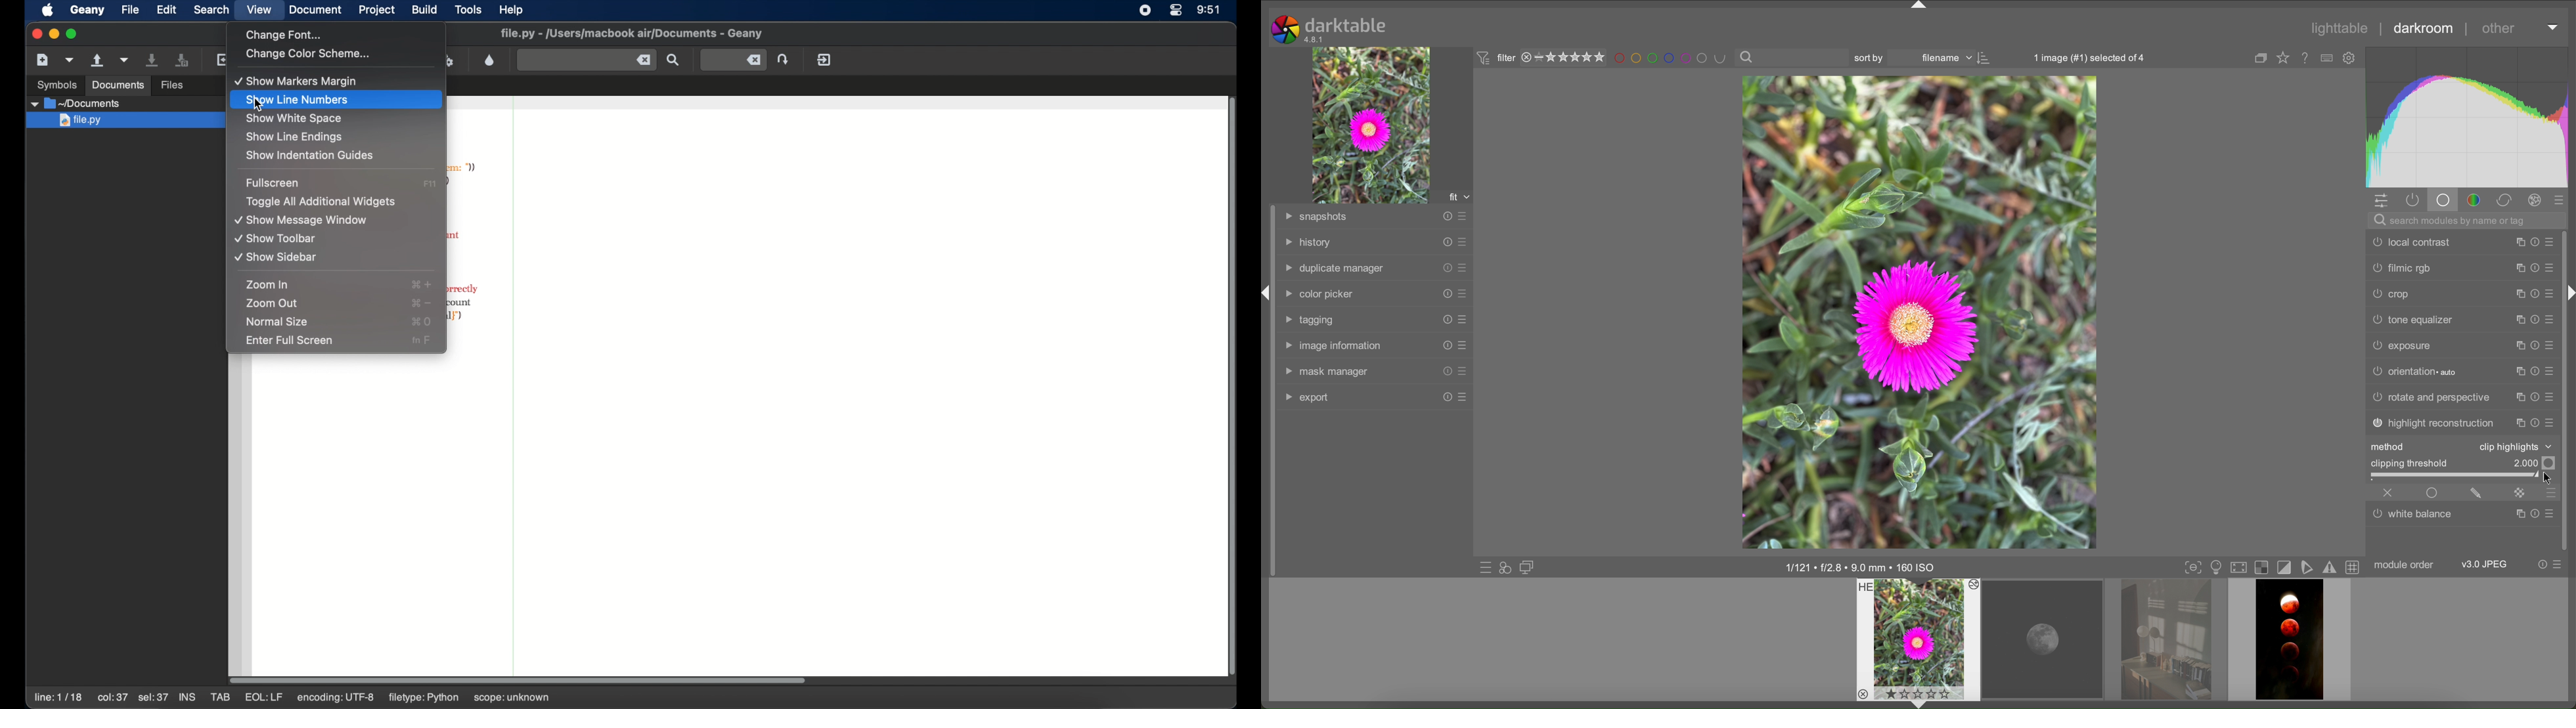 The image size is (2576, 728). What do you see at coordinates (2517, 319) in the screenshot?
I see `copy` at bounding box center [2517, 319].